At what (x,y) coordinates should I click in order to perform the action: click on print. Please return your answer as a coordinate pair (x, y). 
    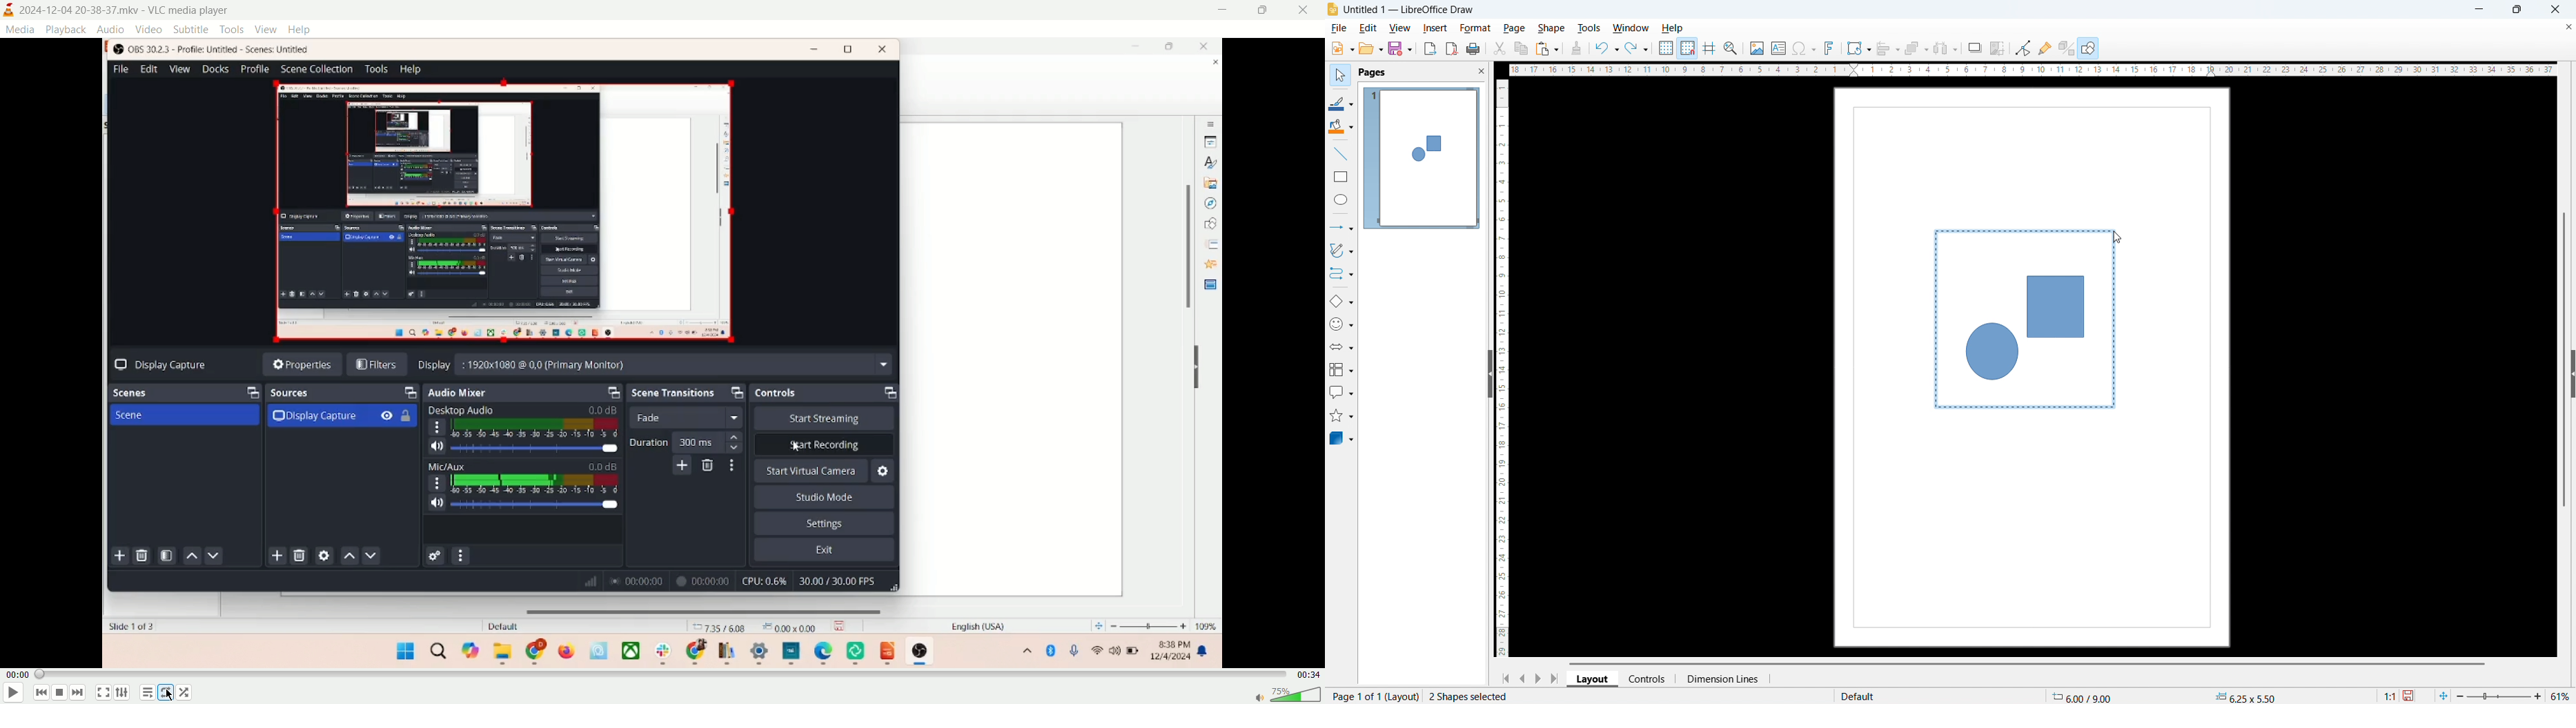
    Looking at the image, I should click on (1475, 49).